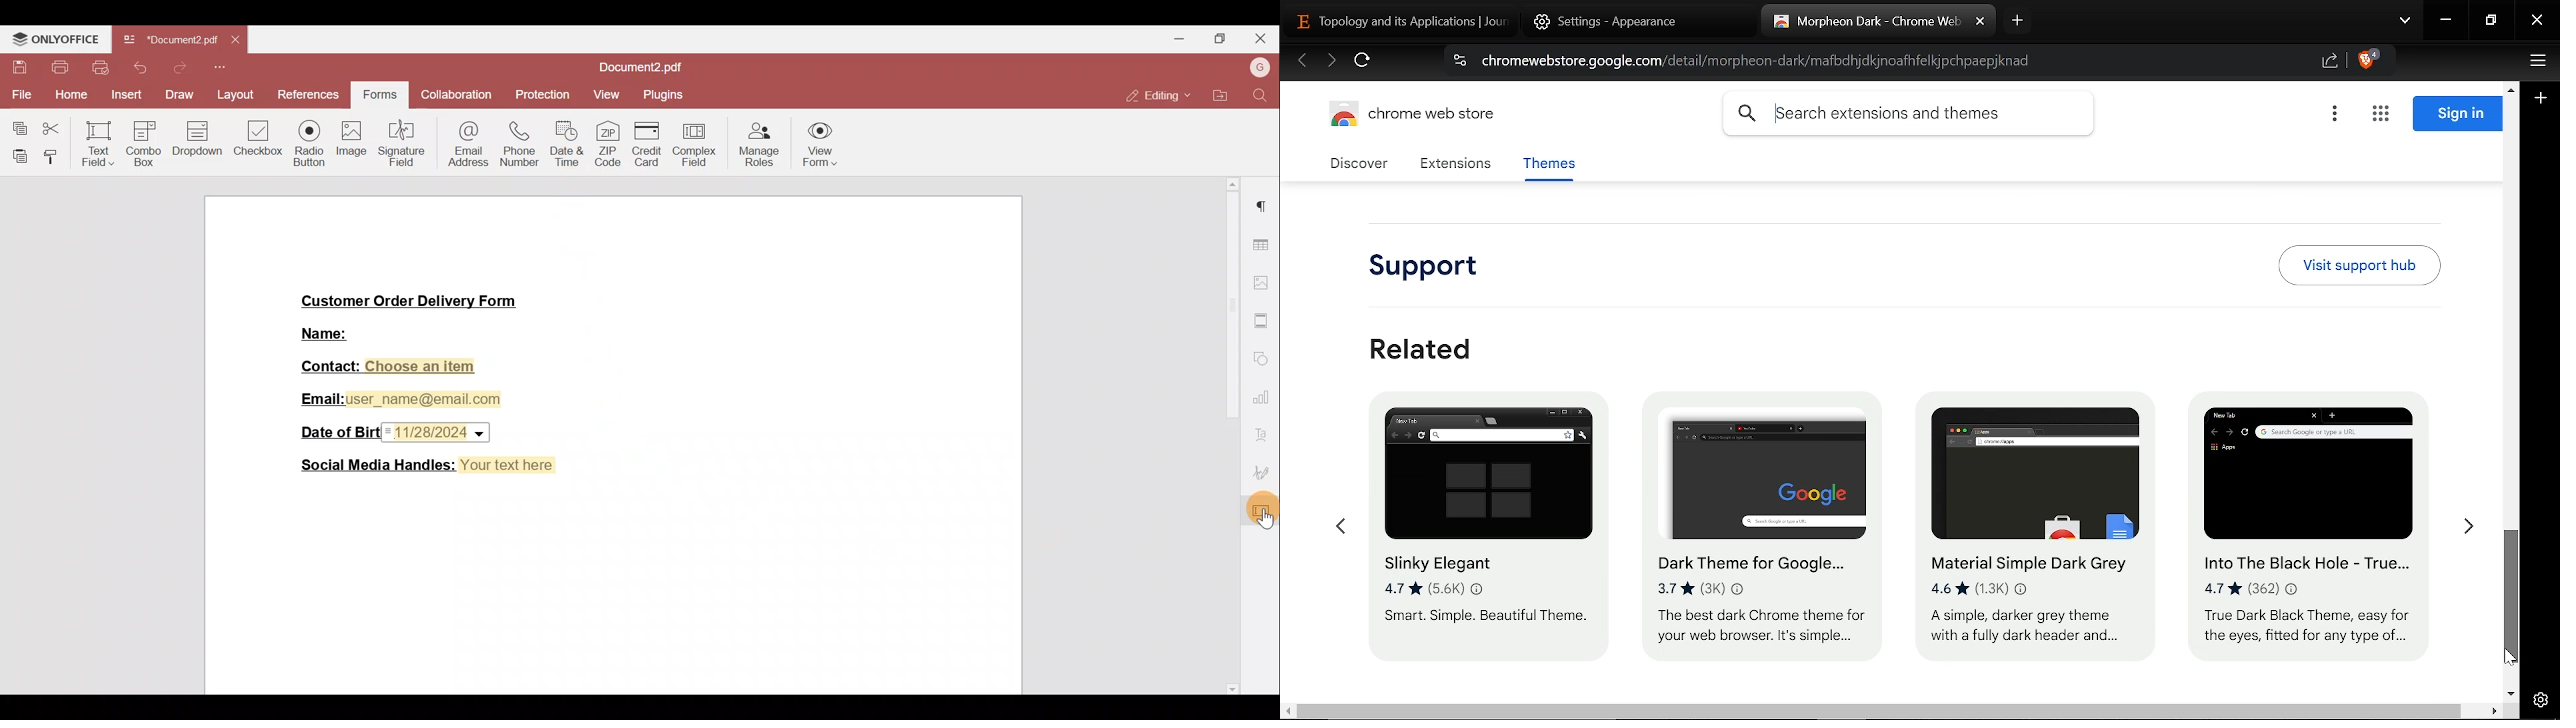 The width and height of the screenshot is (2576, 728). I want to click on Customer Order Delivery Form|, so click(411, 301).